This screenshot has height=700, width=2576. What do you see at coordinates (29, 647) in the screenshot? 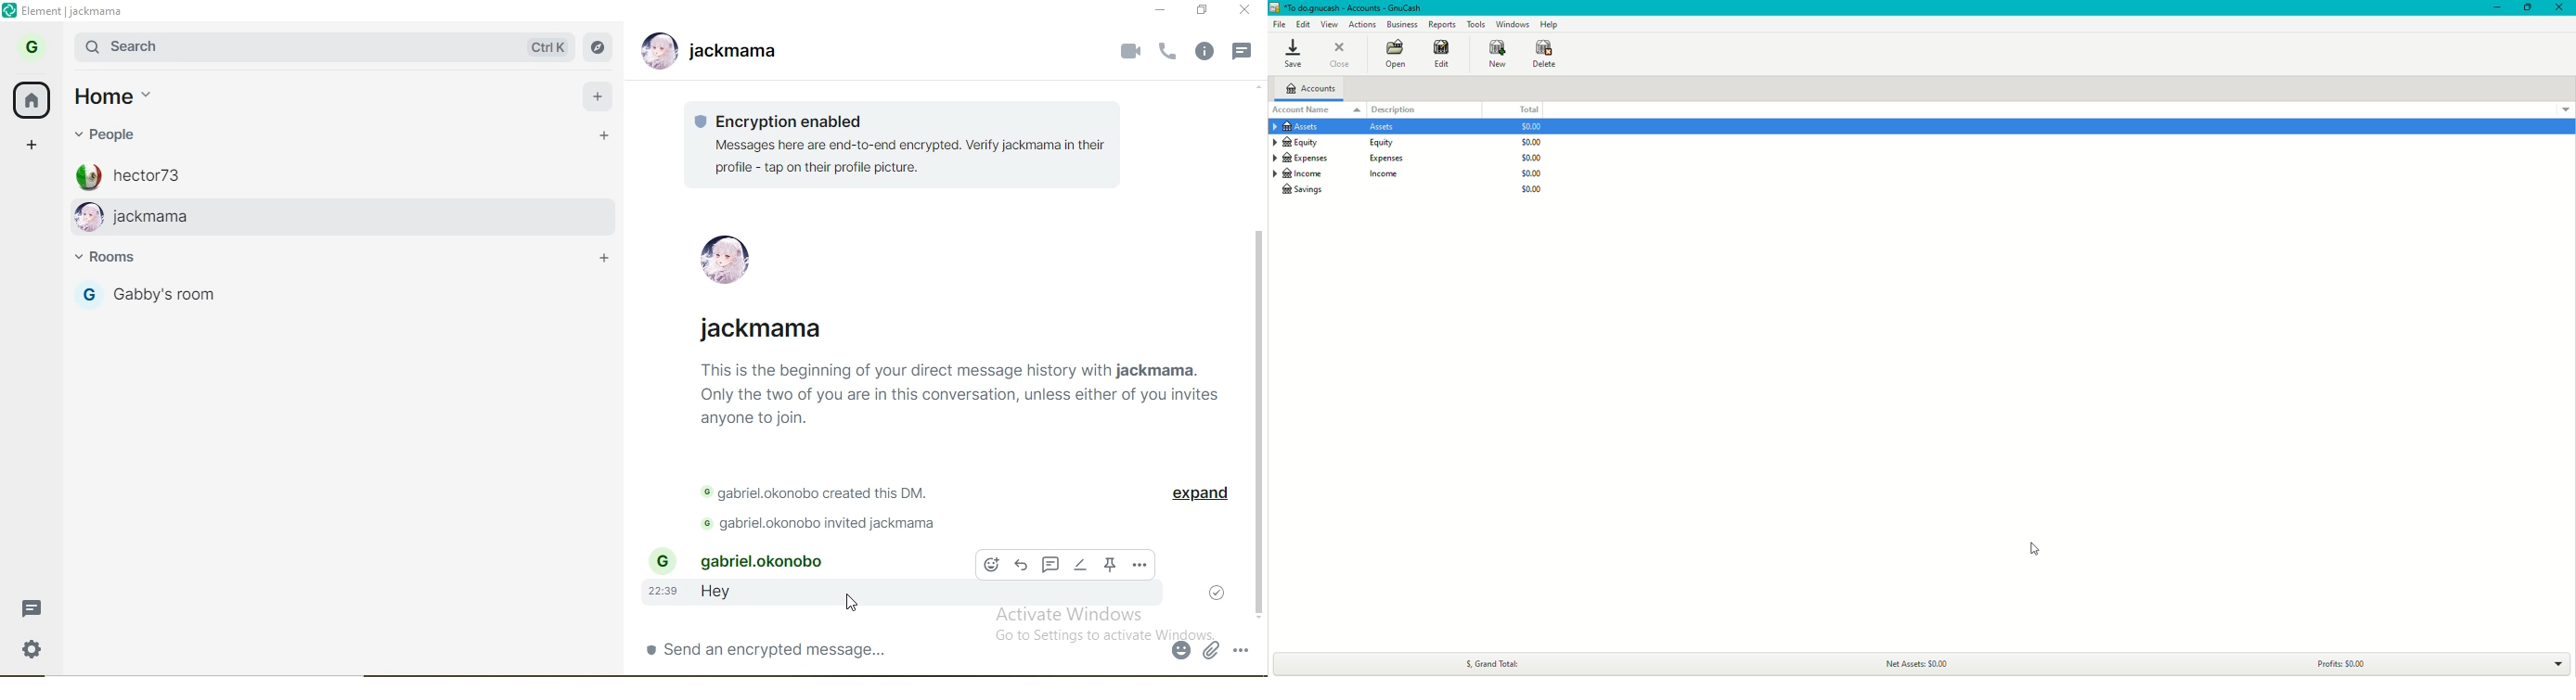
I see `settings` at bounding box center [29, 647].